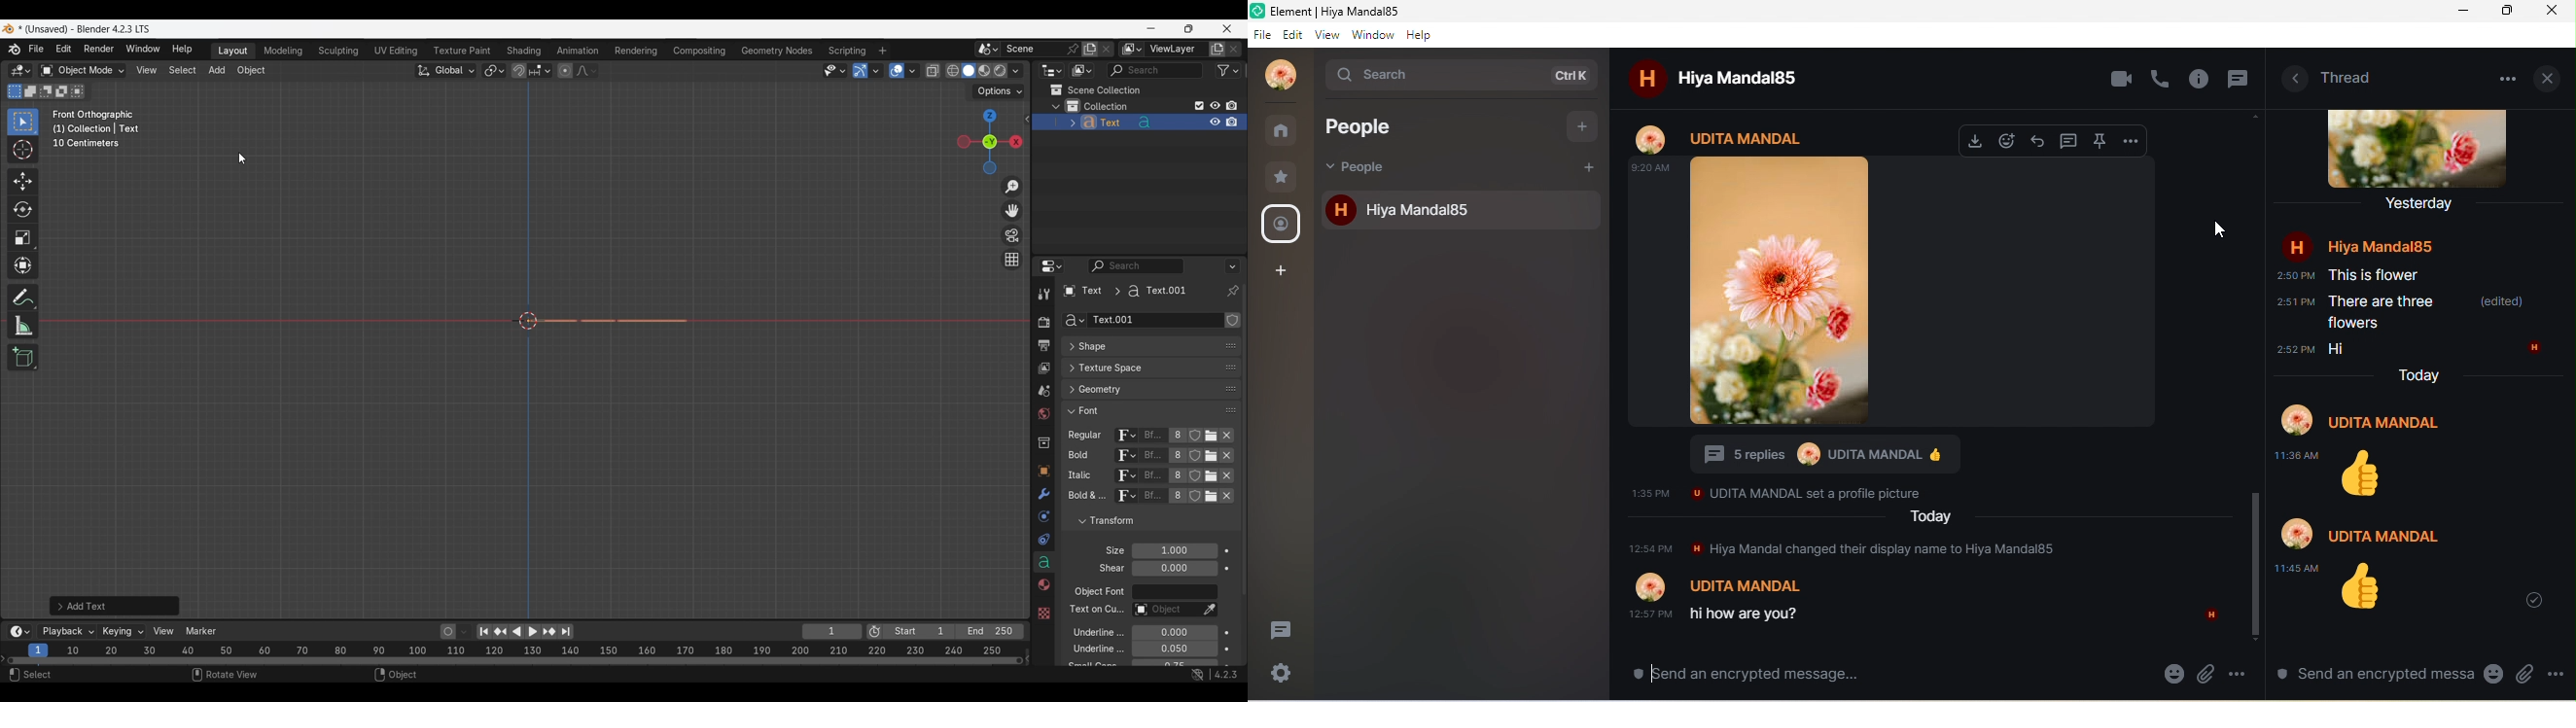  What do you see at coordinates (2161, 78) in the screenshot?
I see `voice call` at bounding box center [2161, 78].